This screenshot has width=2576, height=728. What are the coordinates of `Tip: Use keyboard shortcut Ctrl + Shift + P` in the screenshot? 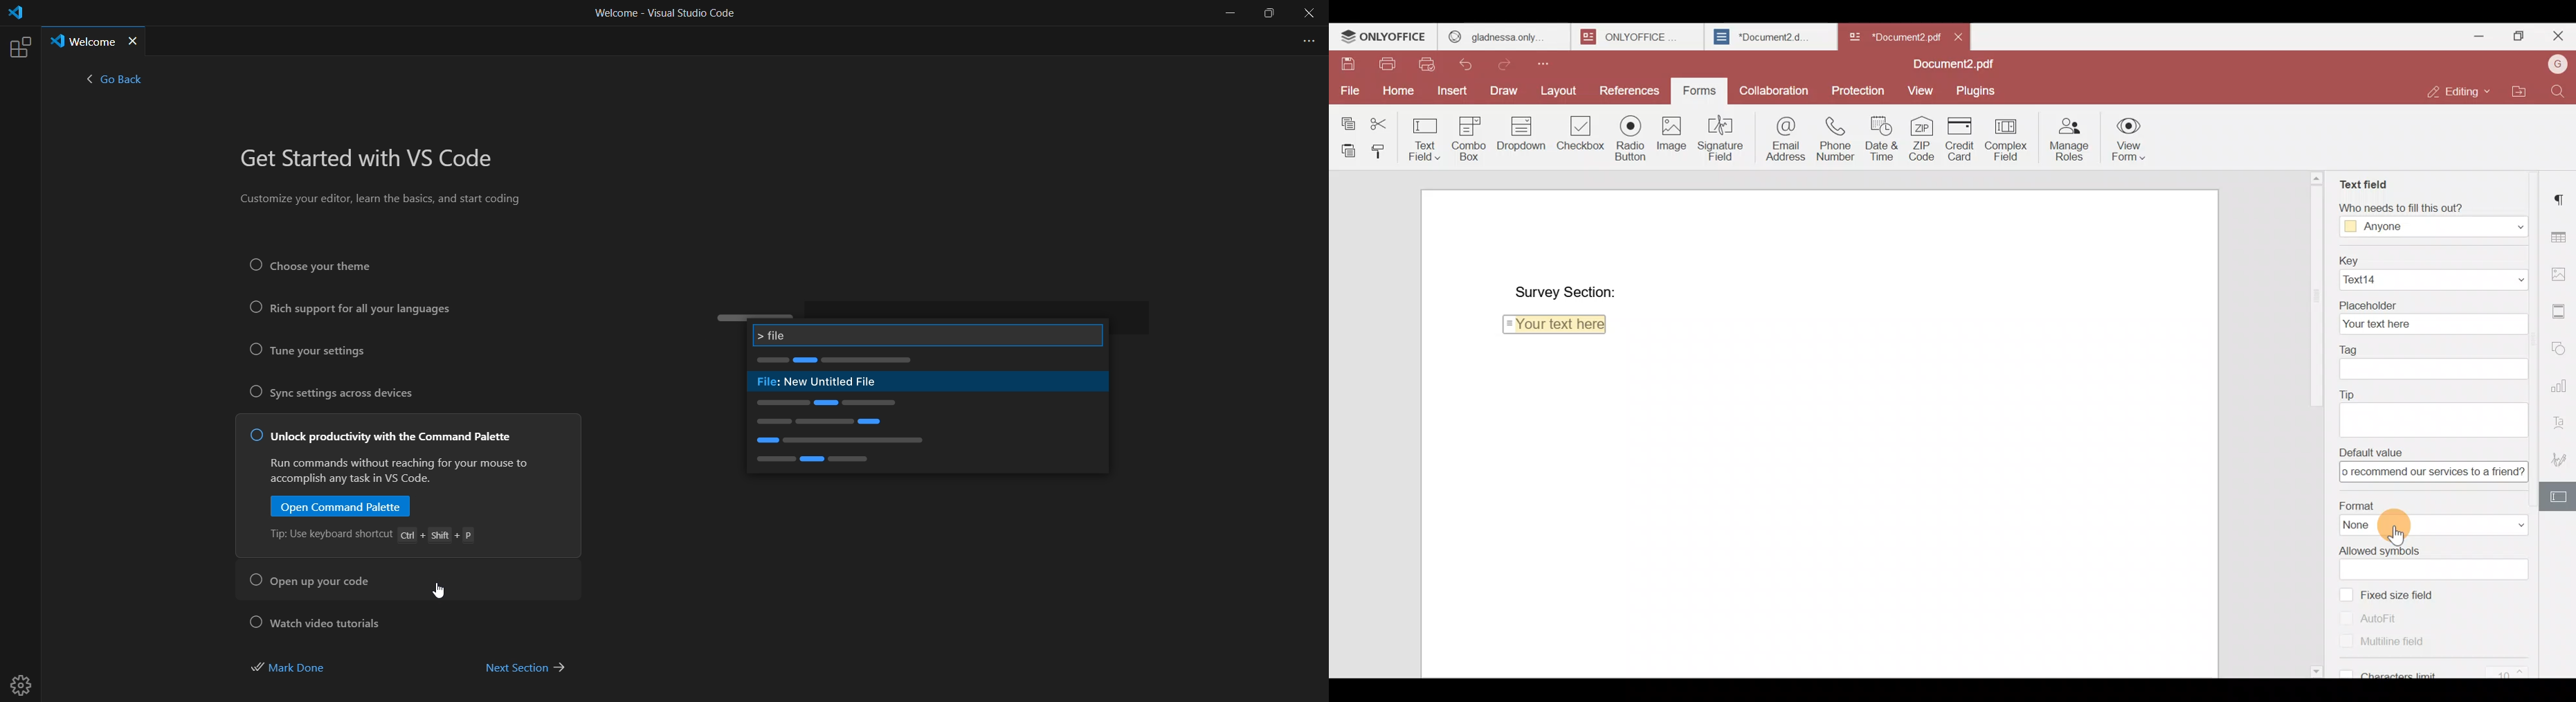 It's located at (374, 538).